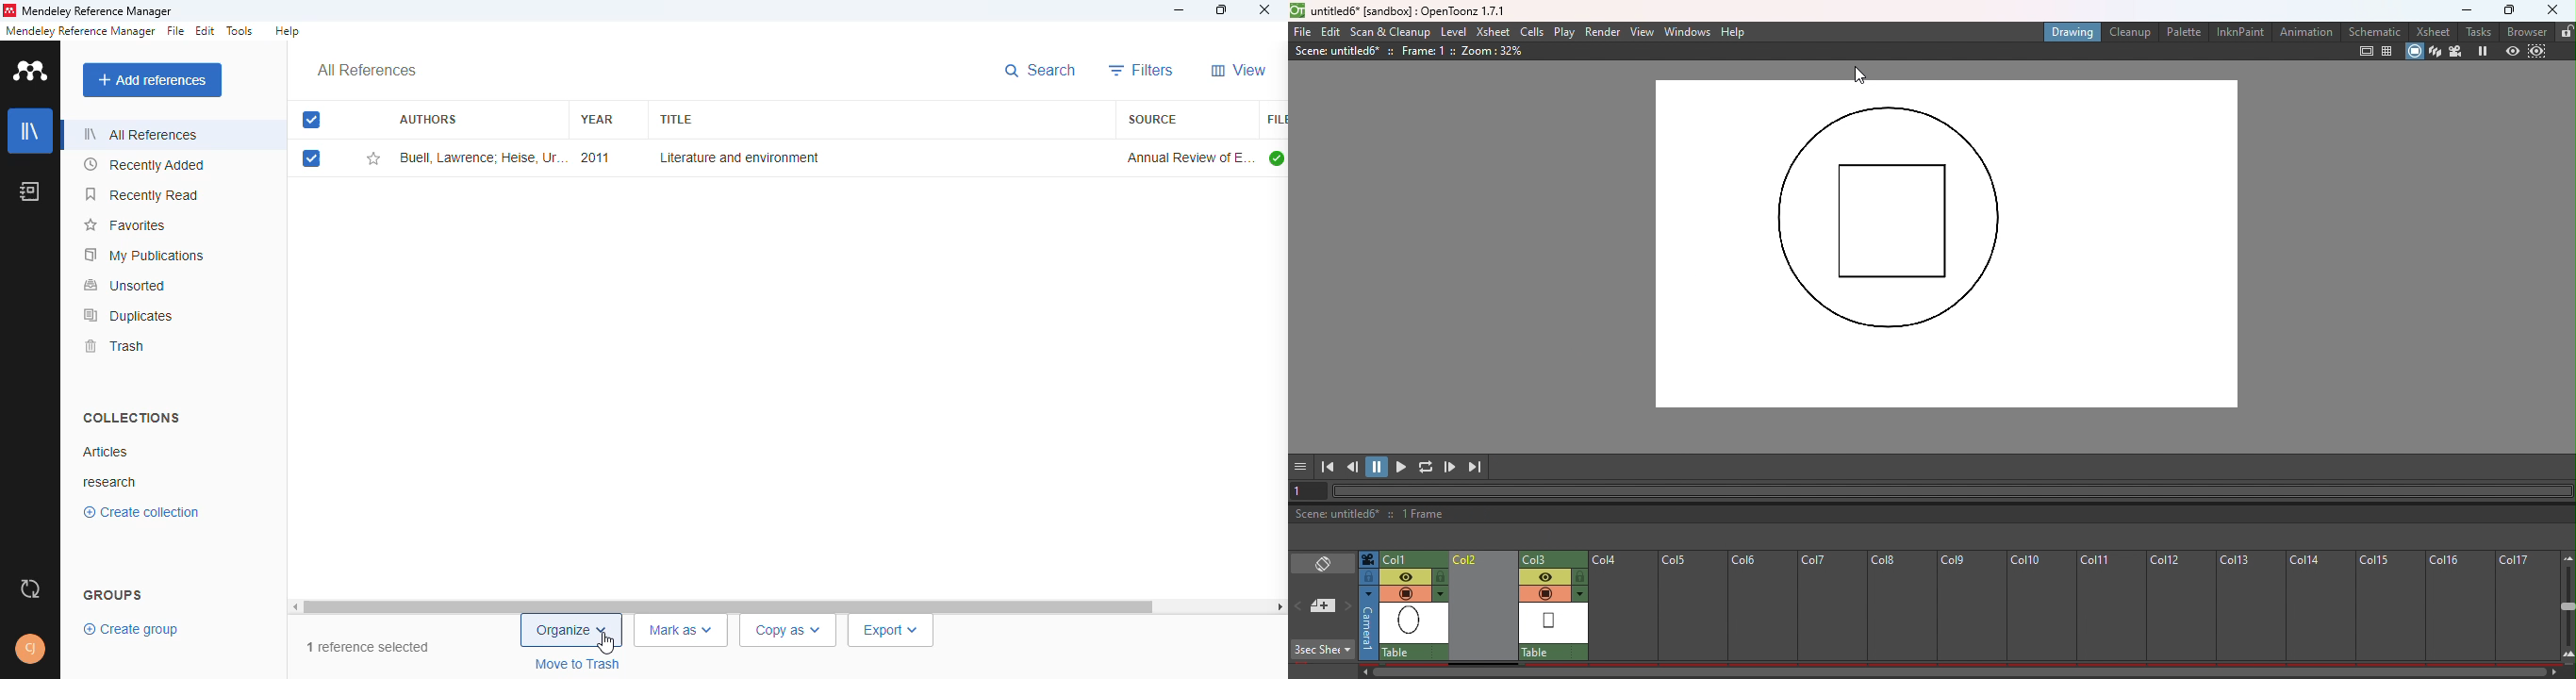  Describe the element at coordinates (80, 31) in the screenshot. I see `mendeley reference manager` at that location.